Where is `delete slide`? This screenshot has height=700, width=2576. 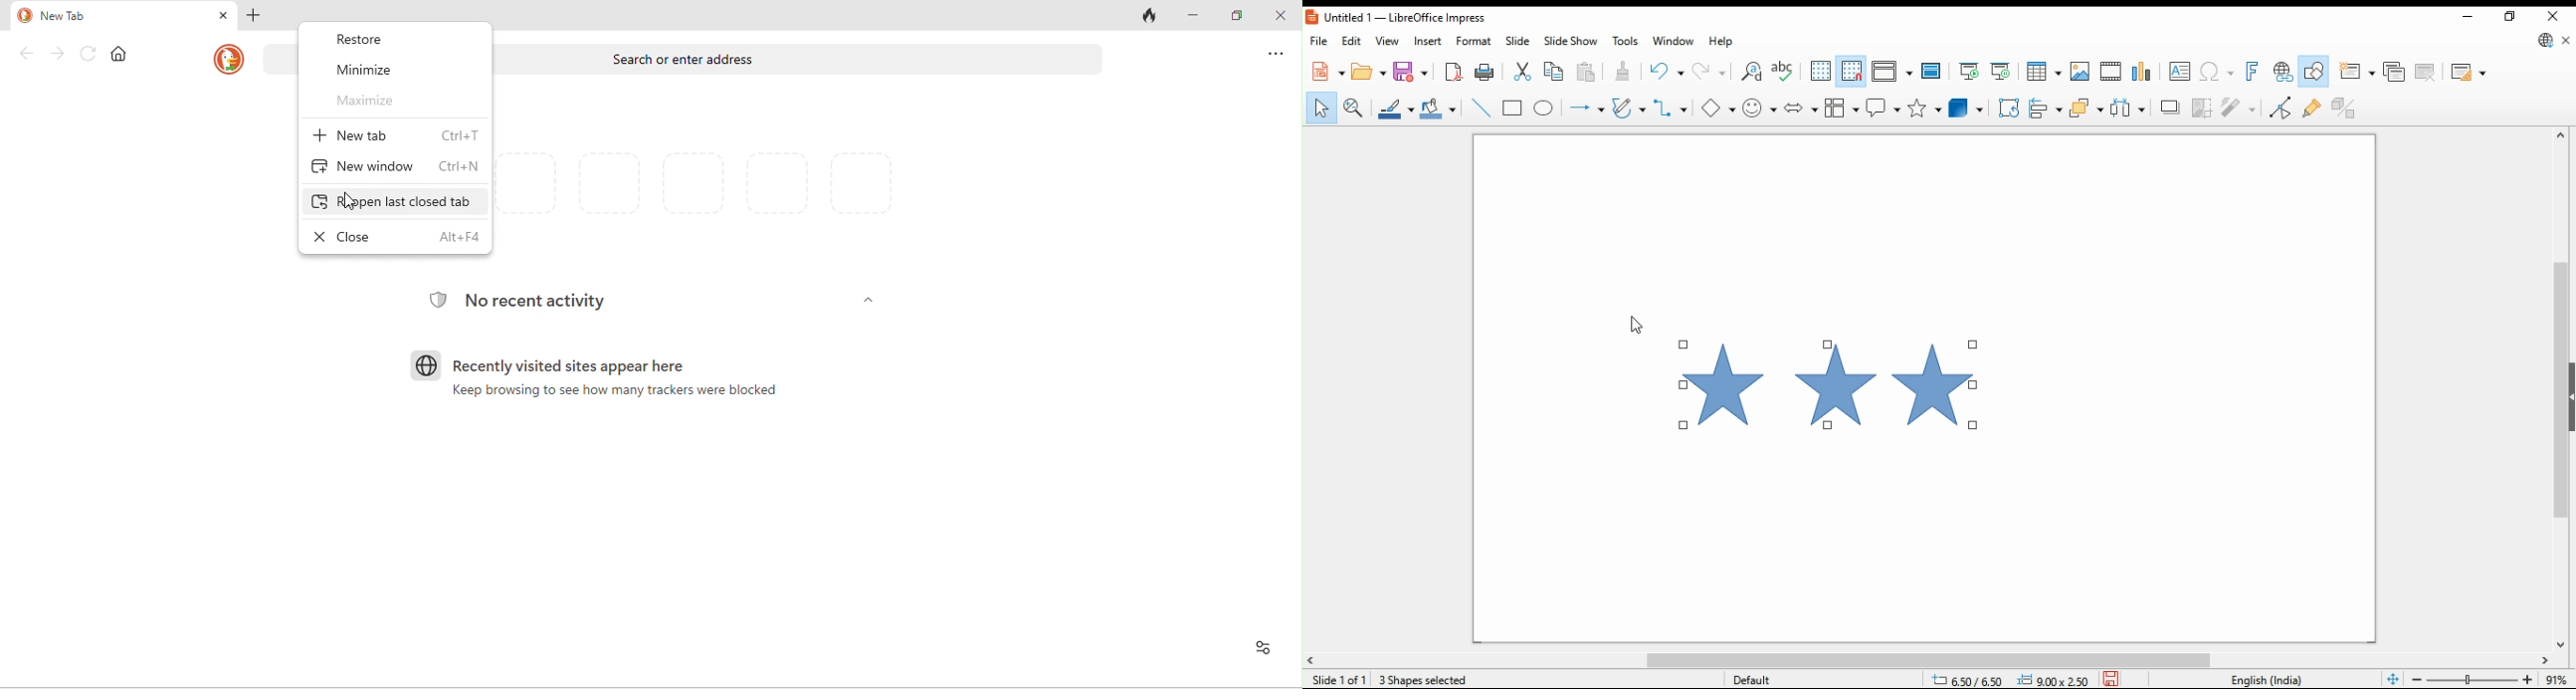
delete slide is located at coordinates (2427, 73).